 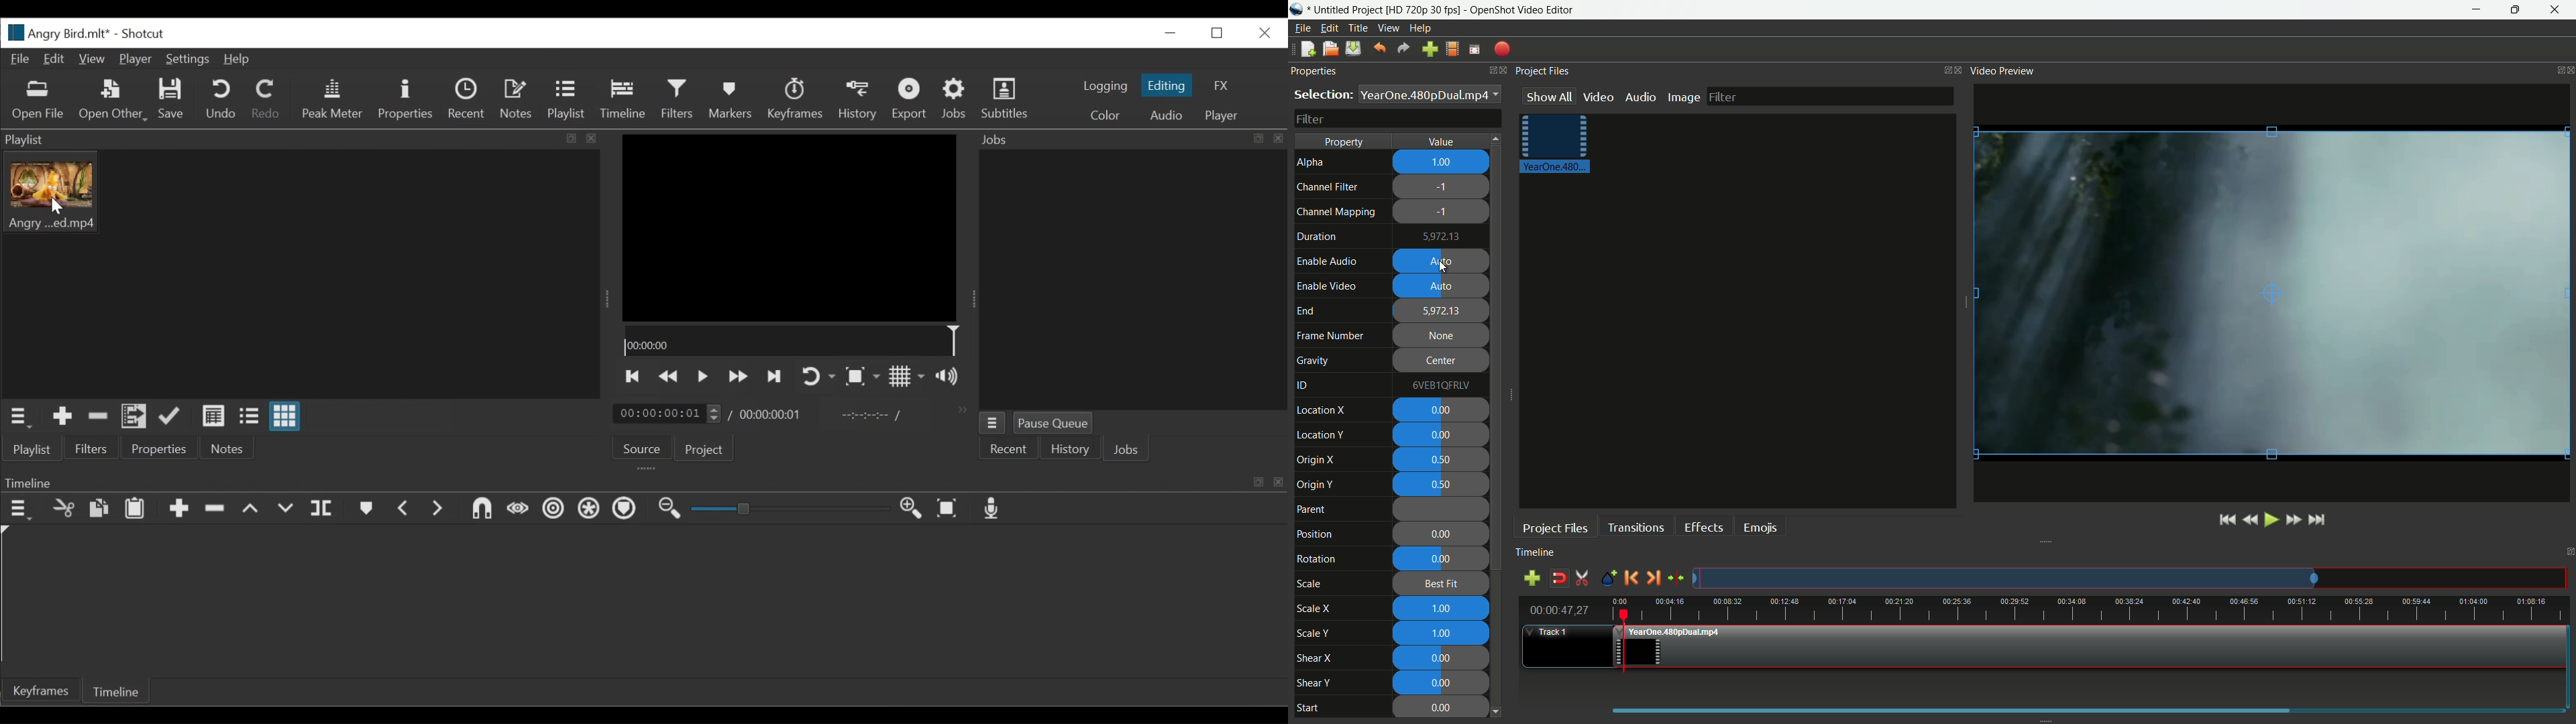 I want to click on Subtitles, so click(x=1006, y=99).